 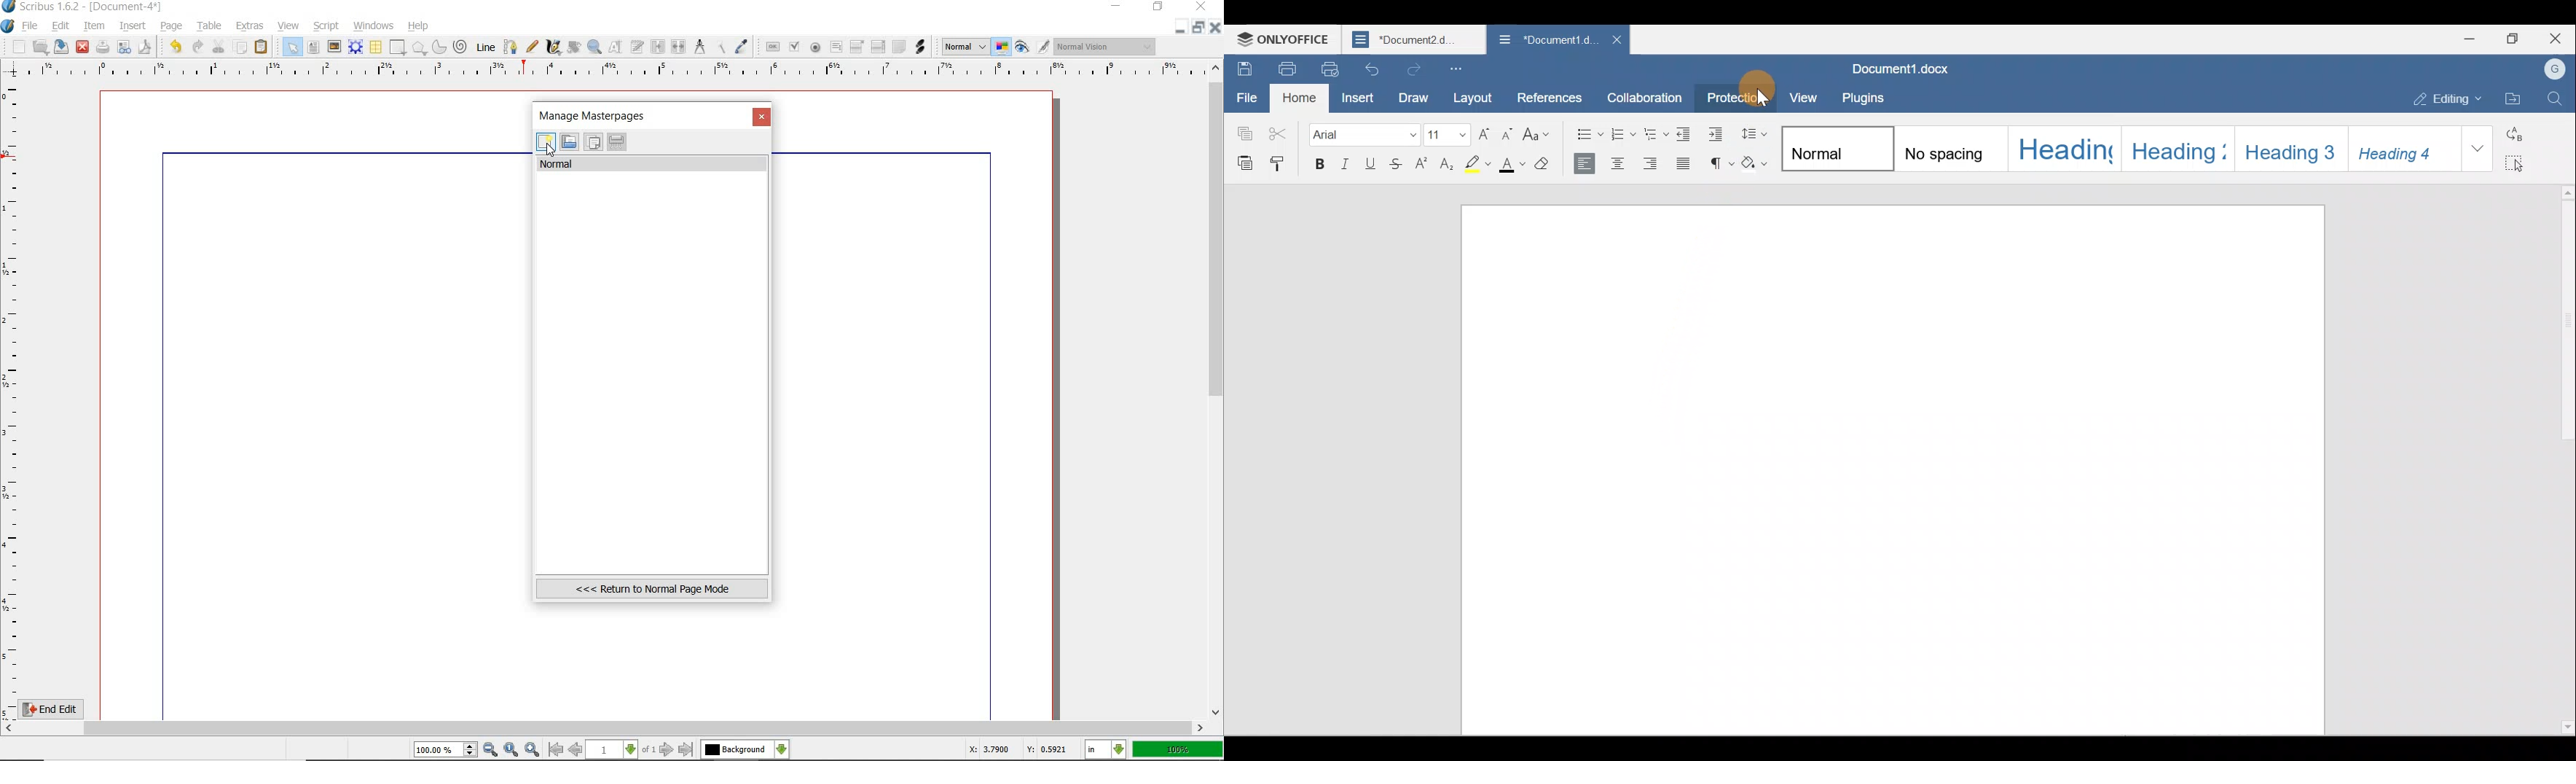 I want to click on ONLYOFFICE, so click(x=1284, y=41).